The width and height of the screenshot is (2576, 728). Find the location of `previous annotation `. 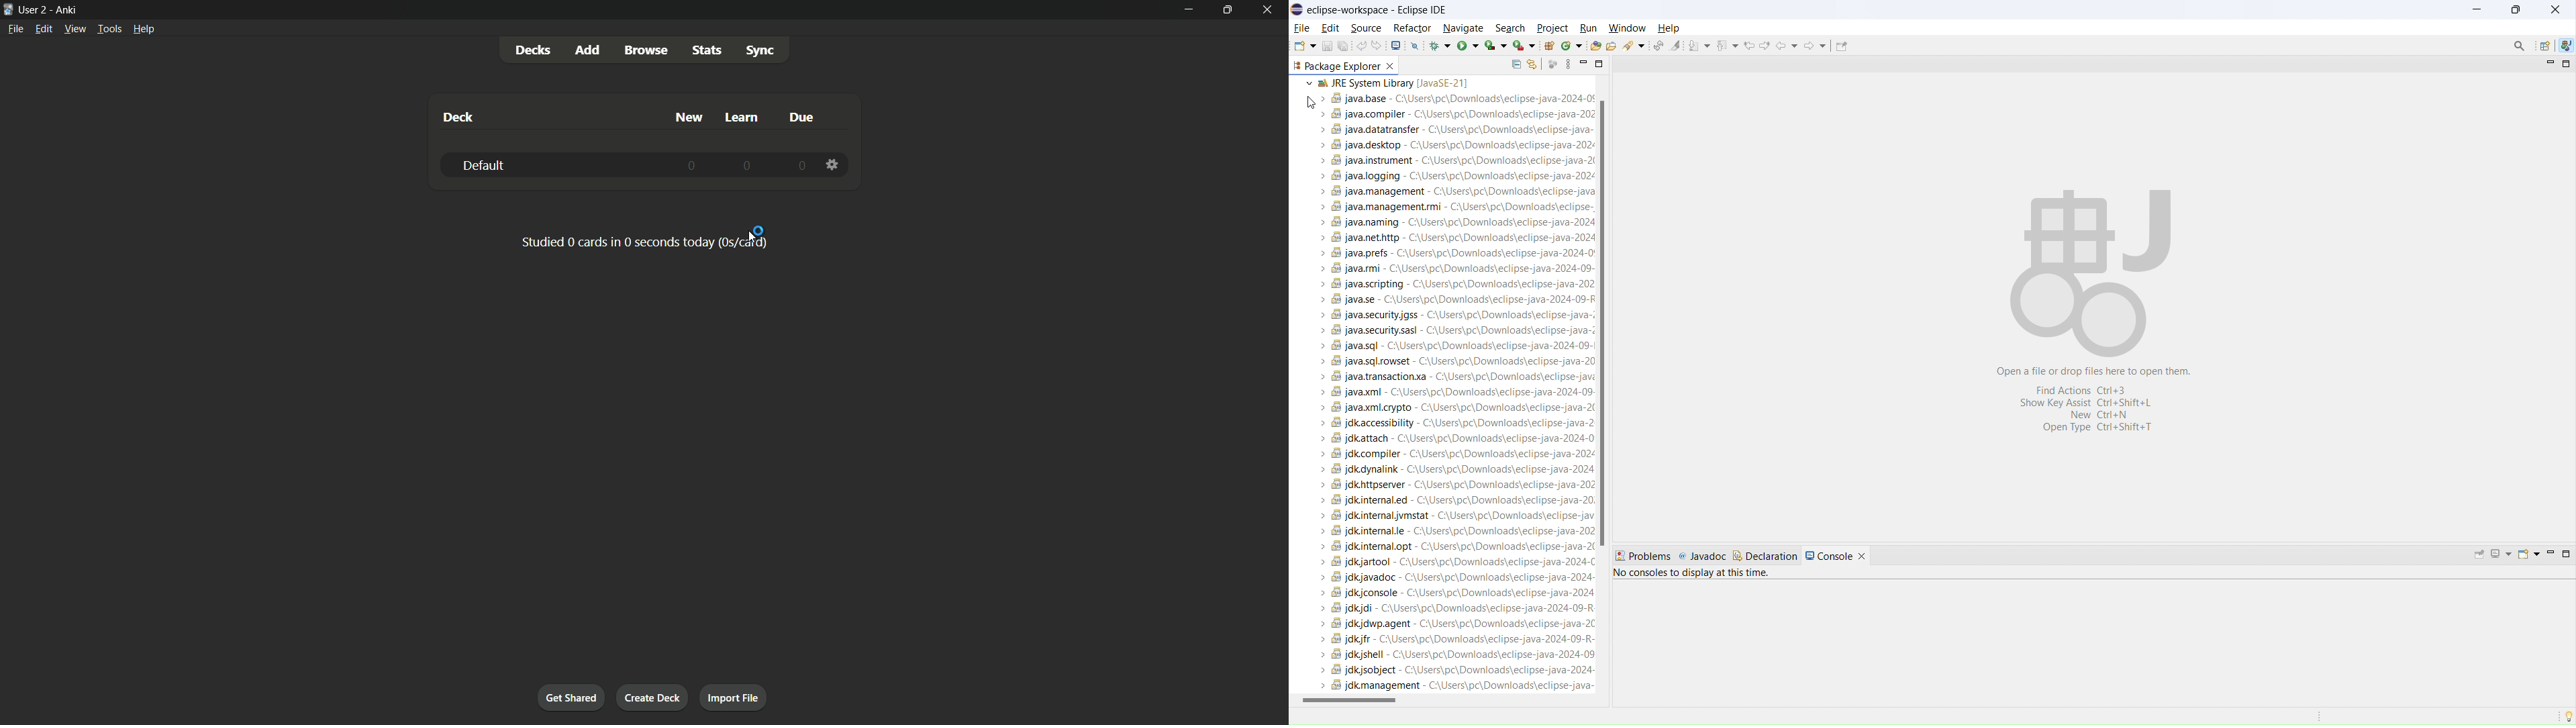

previous annotation  is located at coordinates (1727, 46).